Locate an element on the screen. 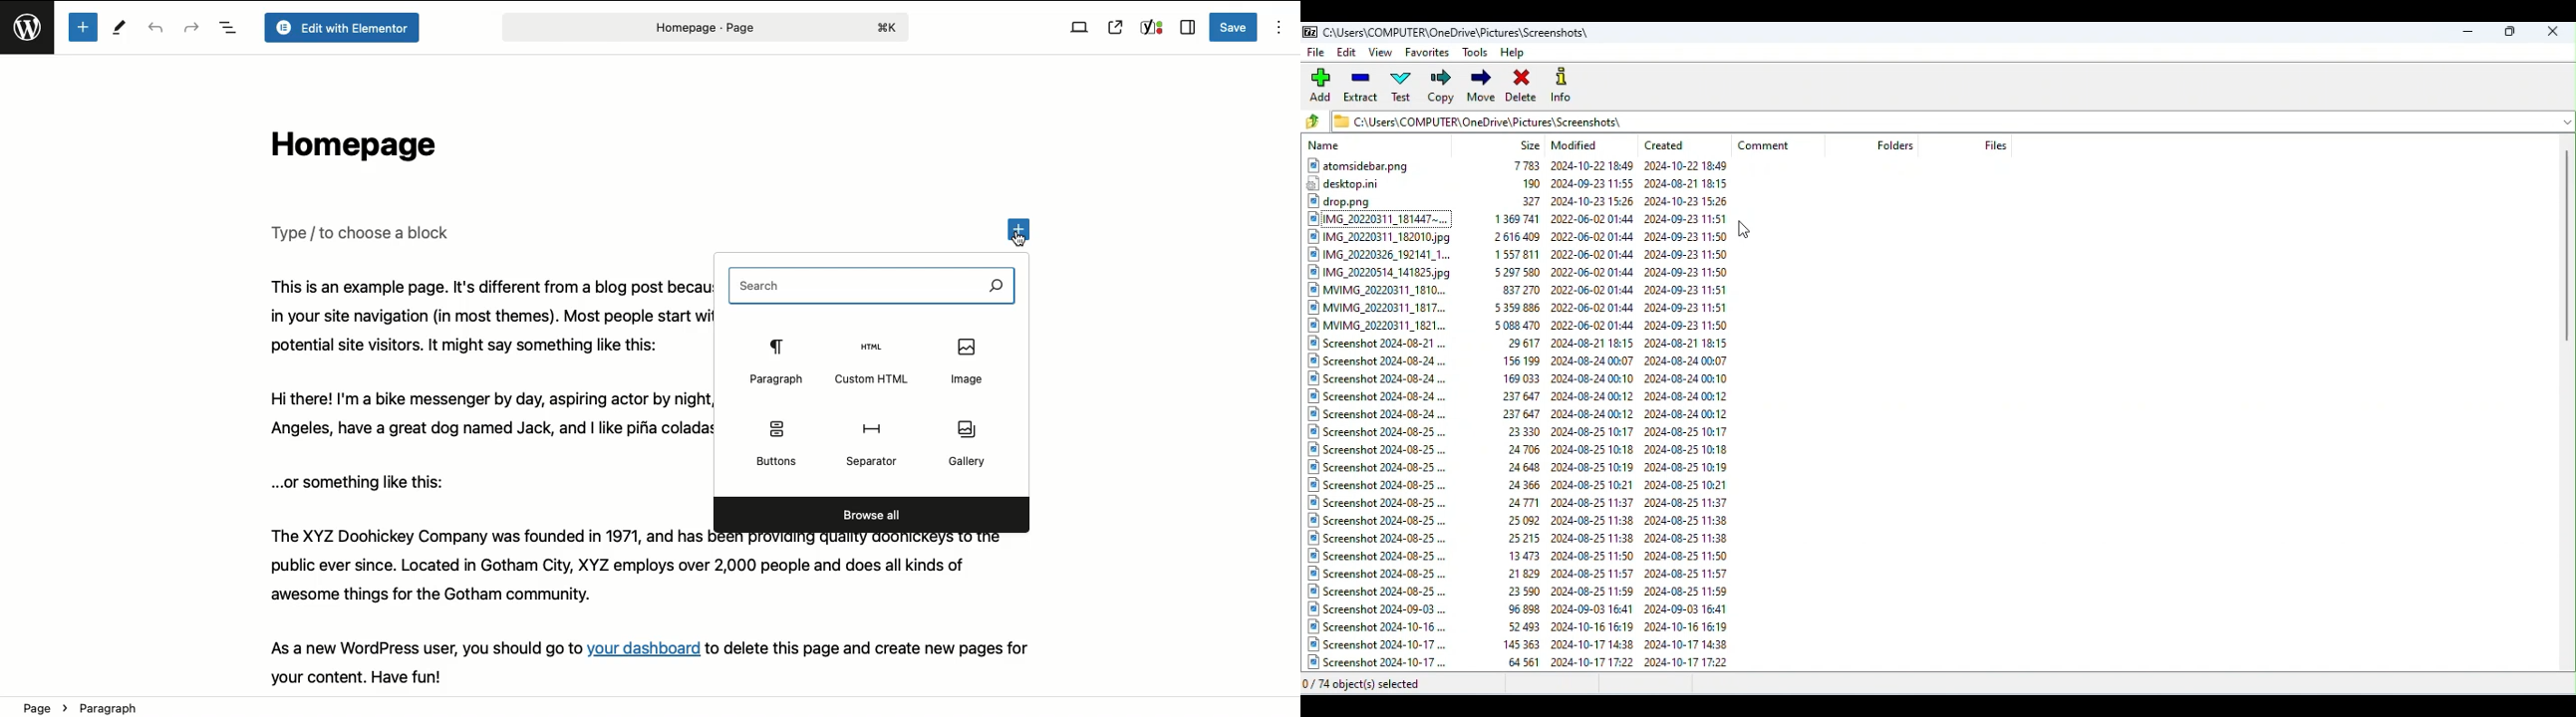 This screenshot has height=728, width=2576. Buttons is located at coordinates (776, 441).